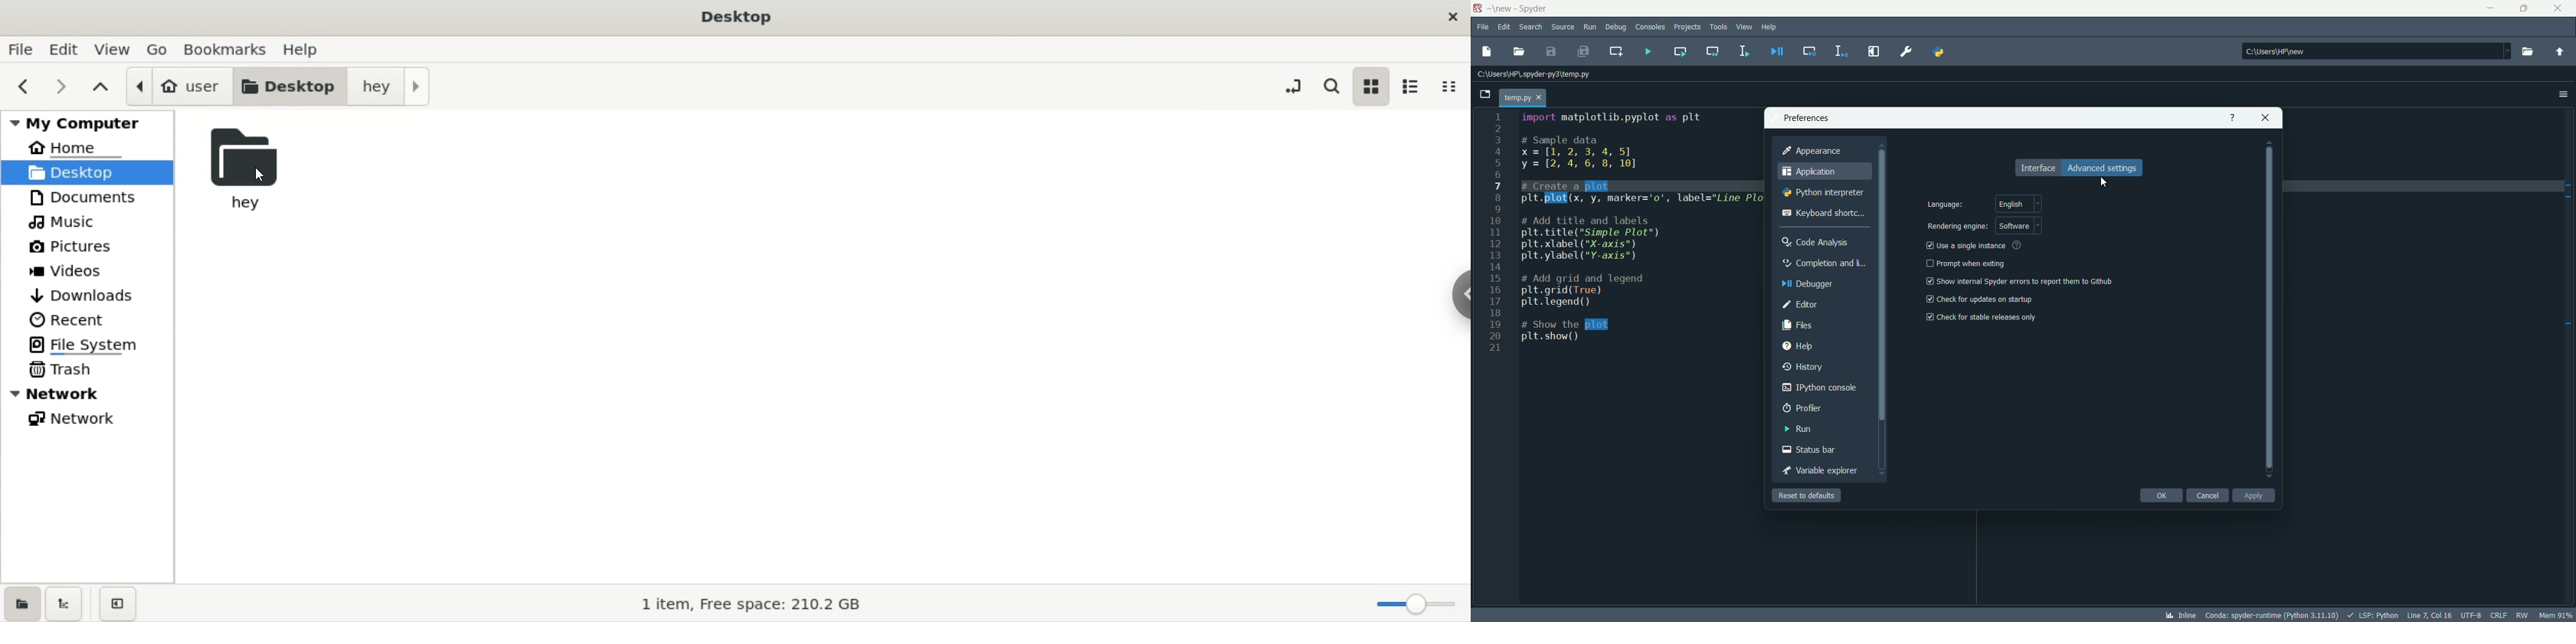 The width and height of the screenshot is (2576, 644). What do you see at coordinates (1718, 26) in the screenshot?
I see `tools` at bounding box center [1718, 26].